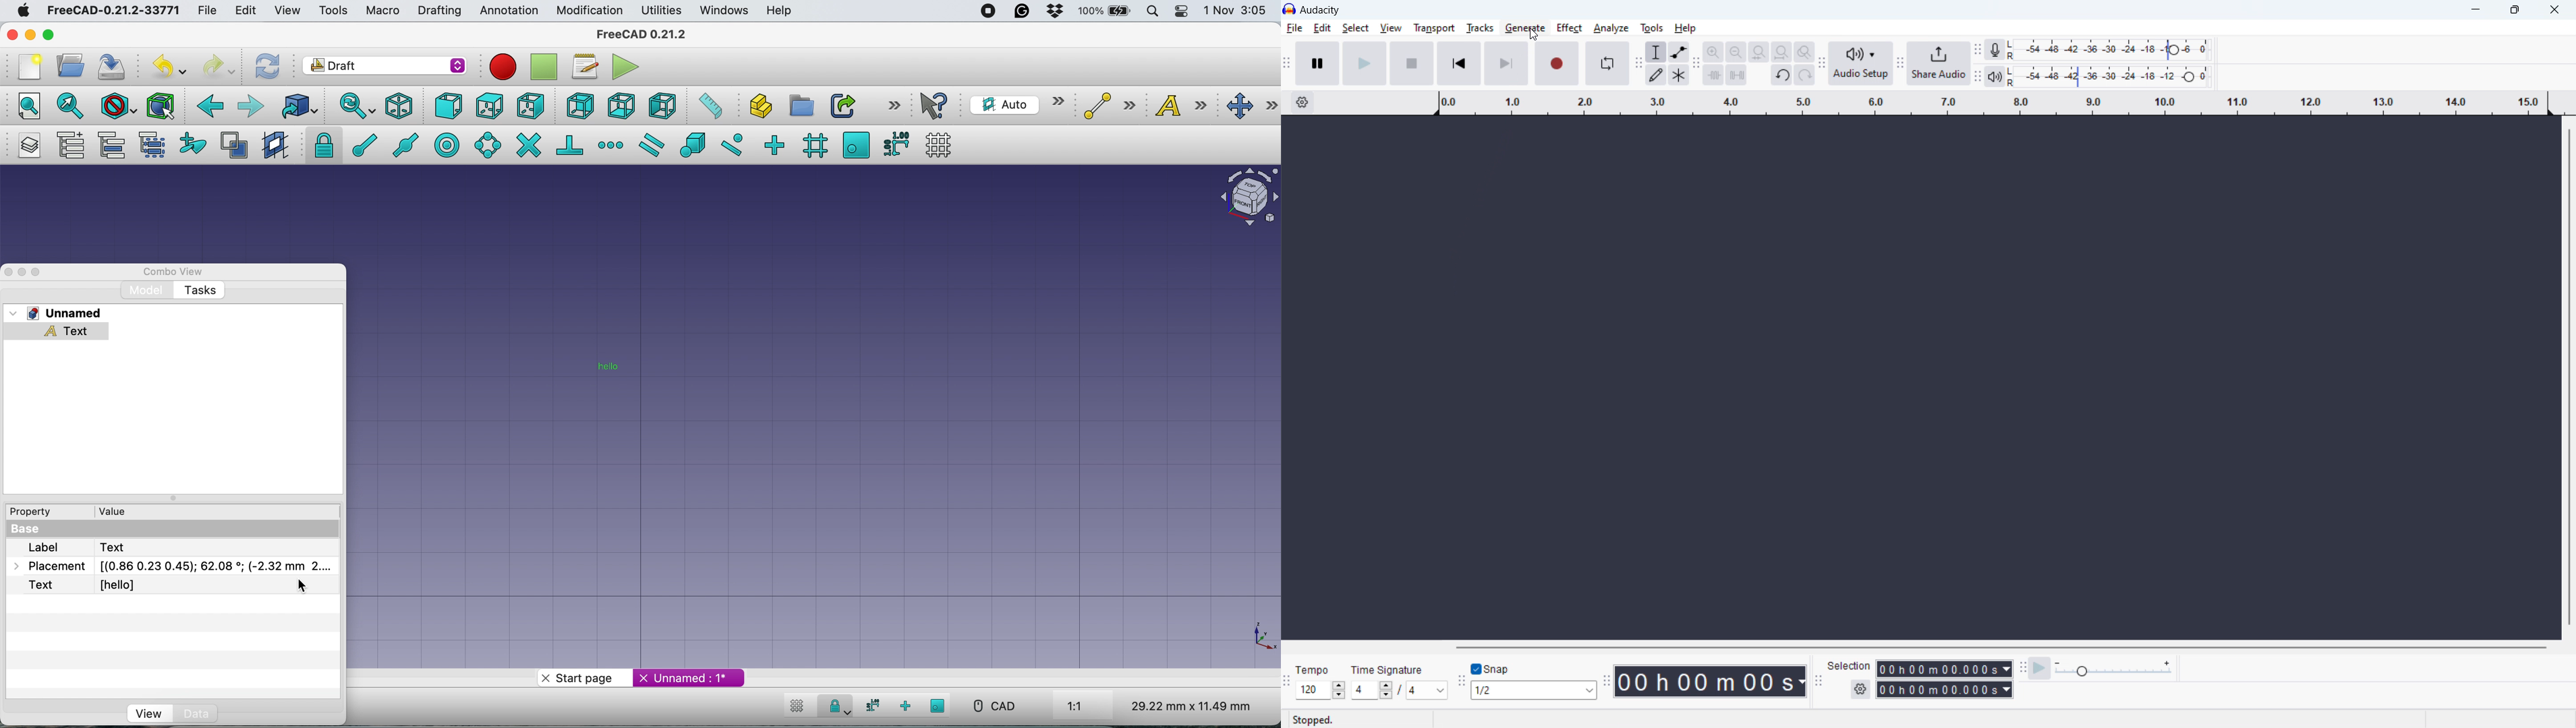 This screenshot has width=2576, height=728. Describe the element at coordinates (1639, 63) in the screenshot. I see `tools toolbar` at that location.